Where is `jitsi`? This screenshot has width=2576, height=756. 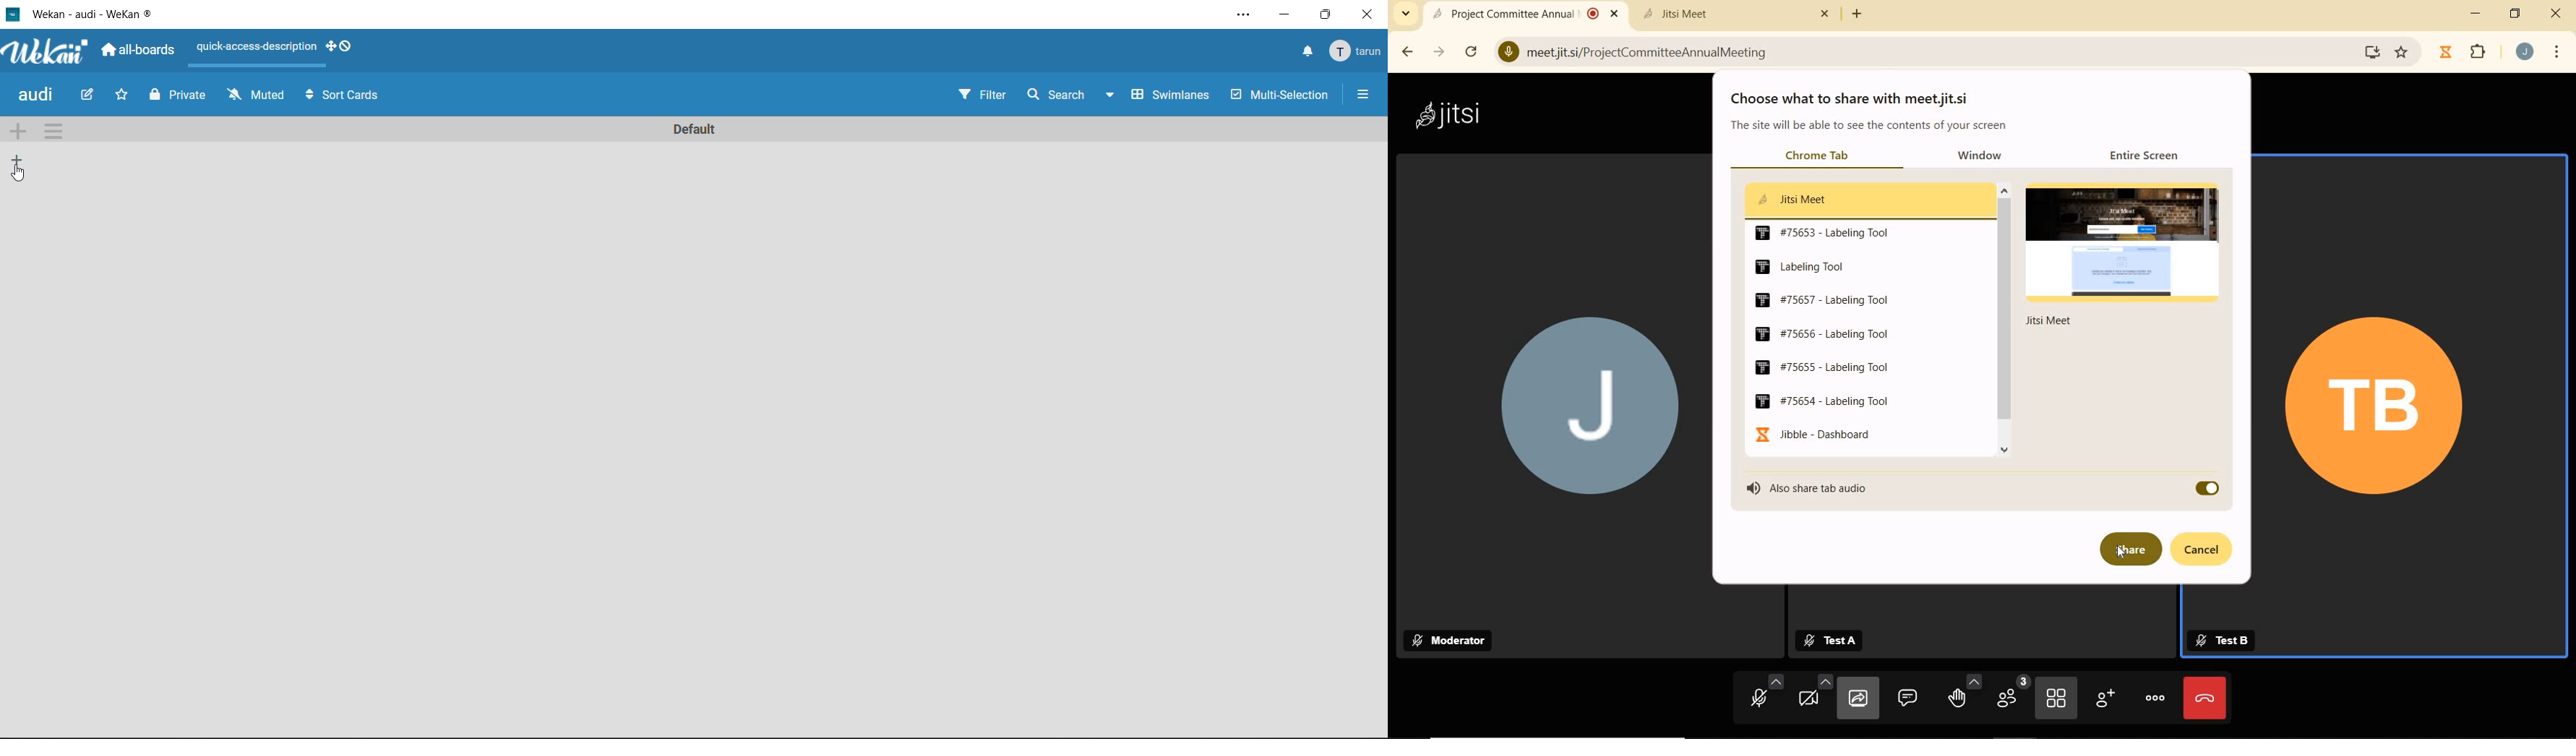
jitsi is located at coordinates (1446, 114).